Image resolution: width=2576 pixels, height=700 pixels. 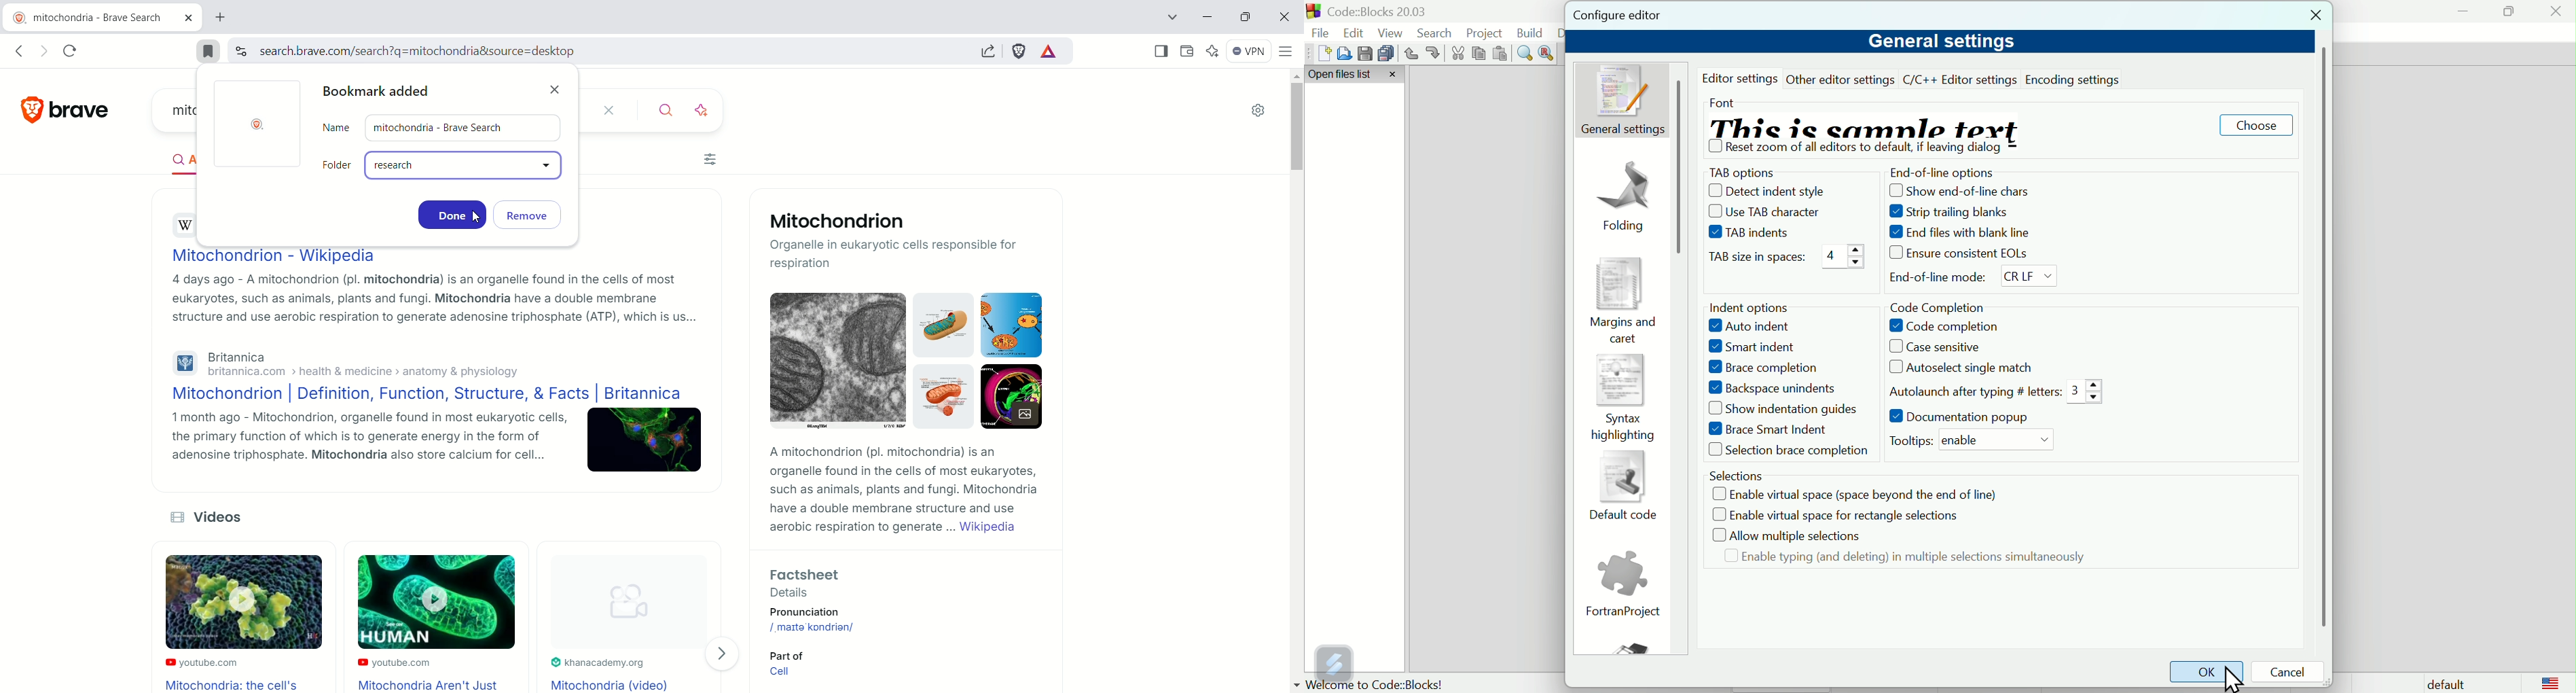 What do you see at coordinates (1283, 18) in the screenshot?
I see `close` at bounding box center [1283, 18].